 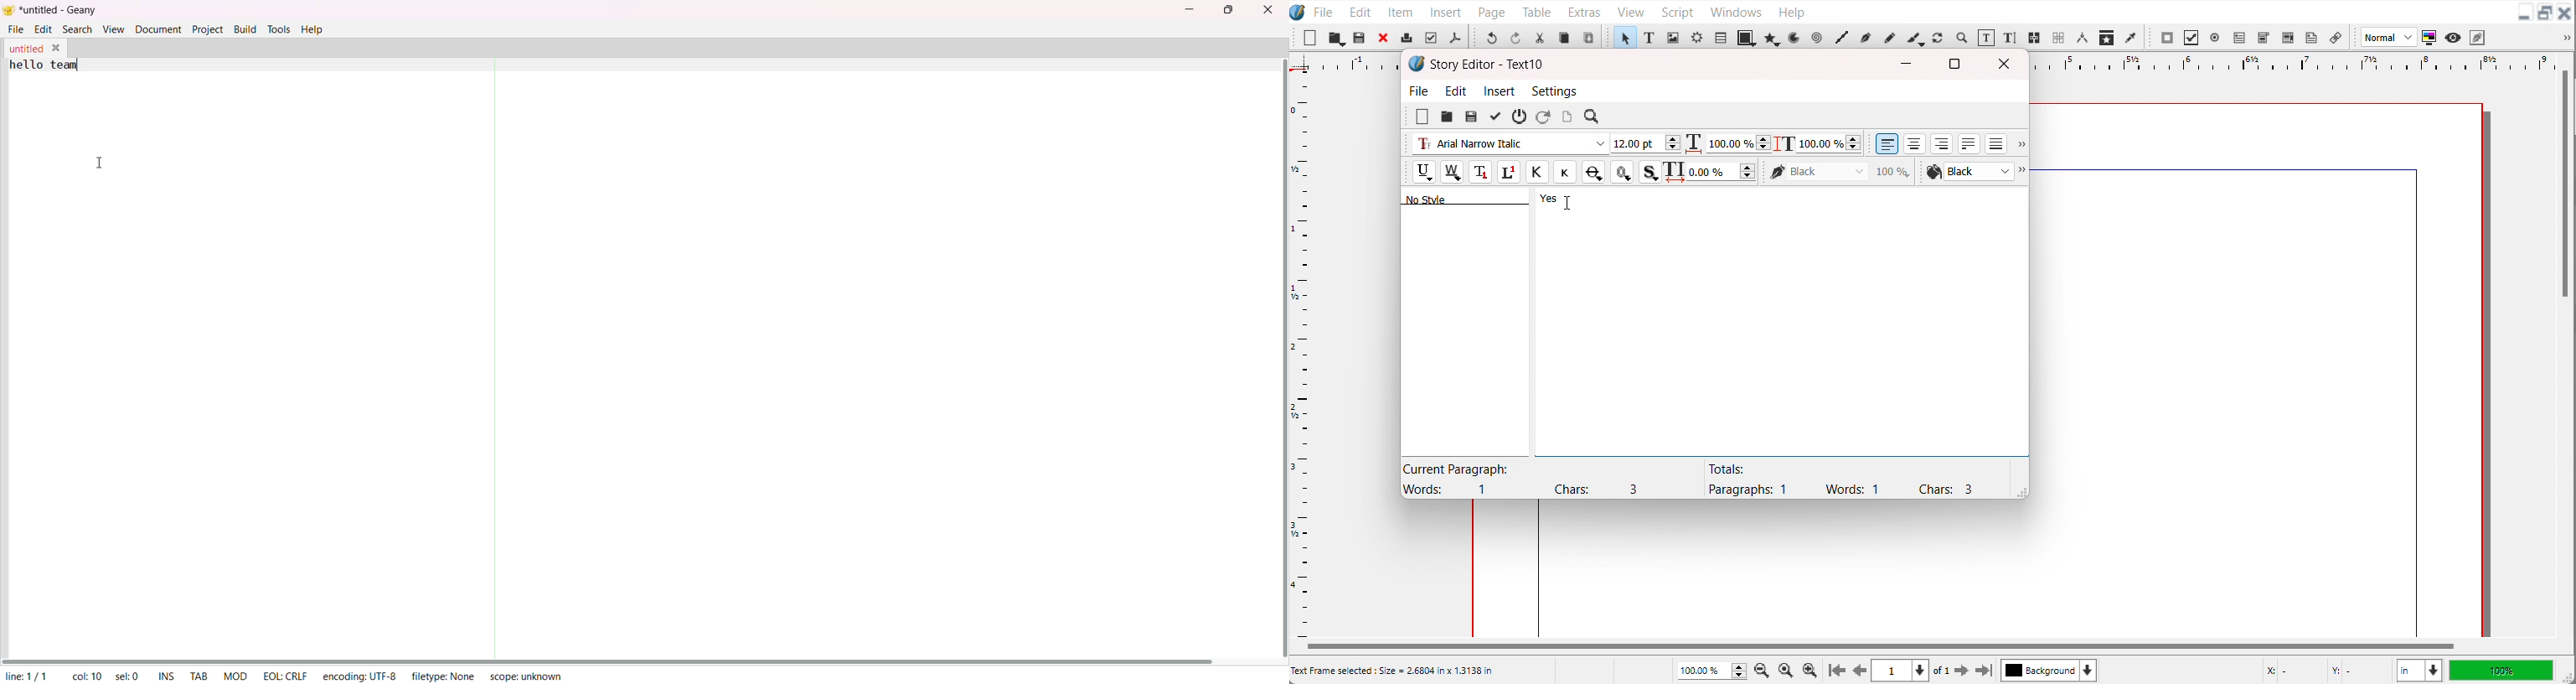 I want to click on Measurements, so click(x=2082, y=38).